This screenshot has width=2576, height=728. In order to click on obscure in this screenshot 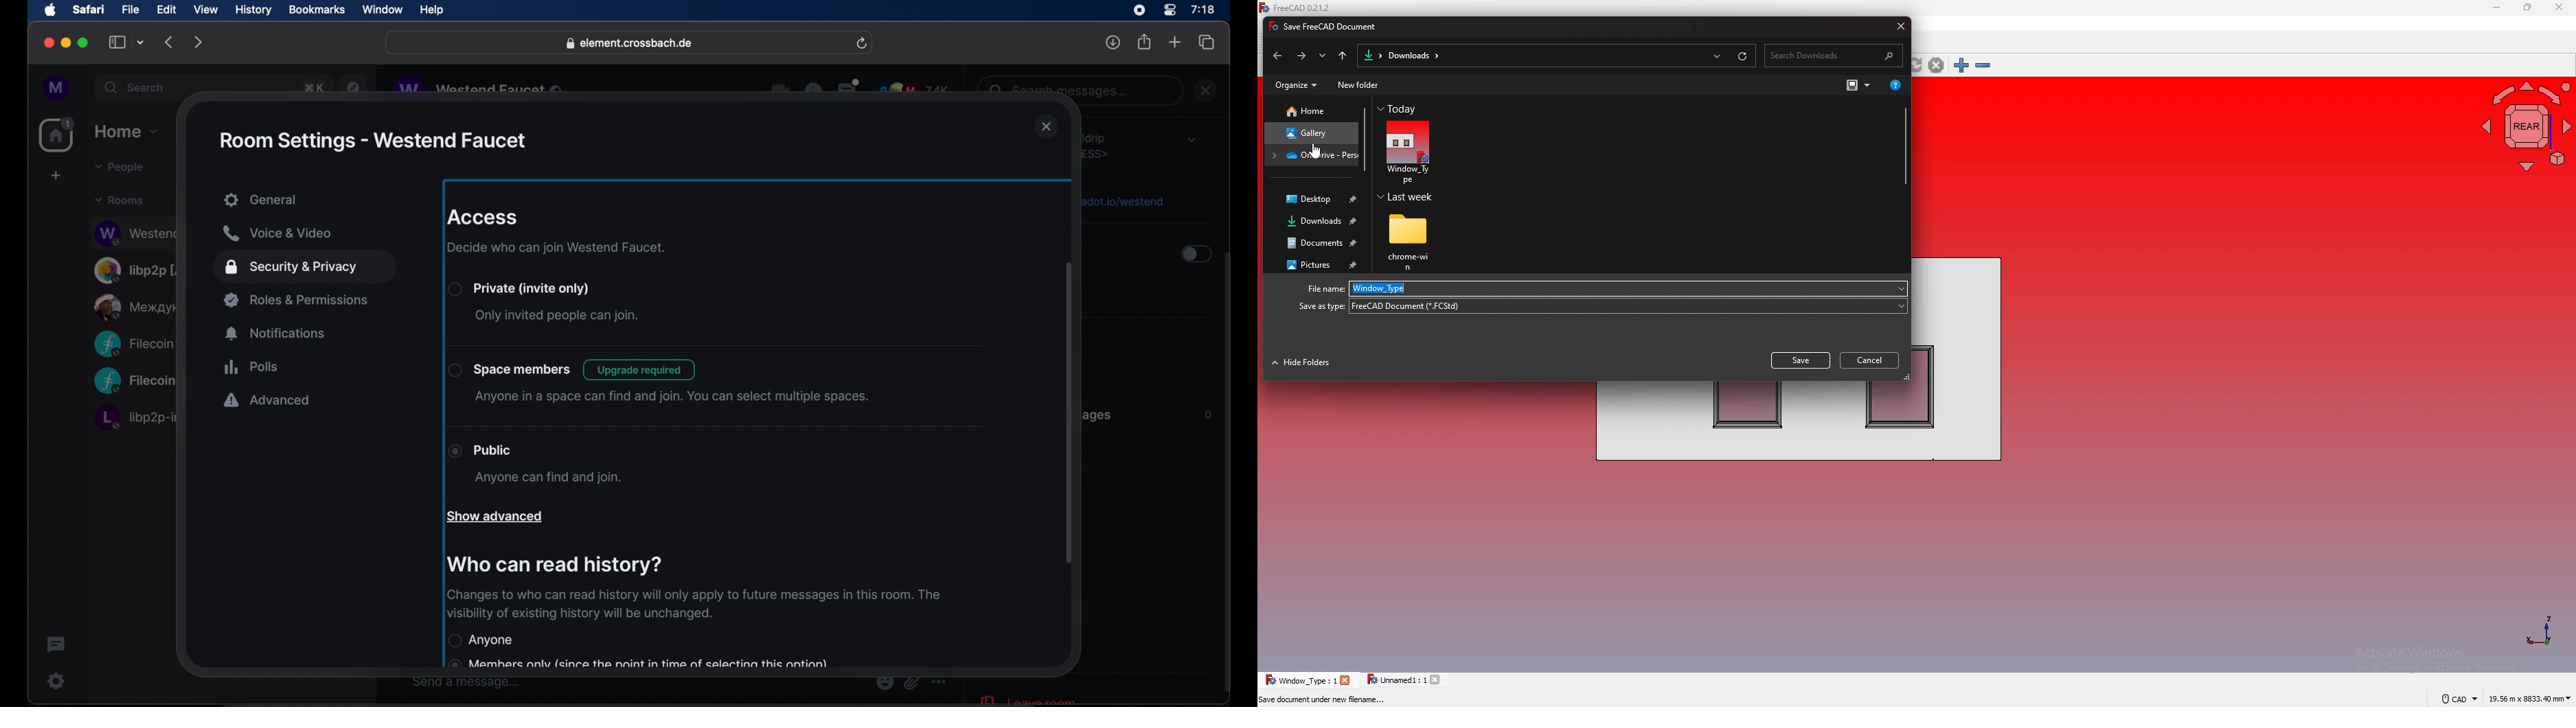, I will do `click(133, 344)`.